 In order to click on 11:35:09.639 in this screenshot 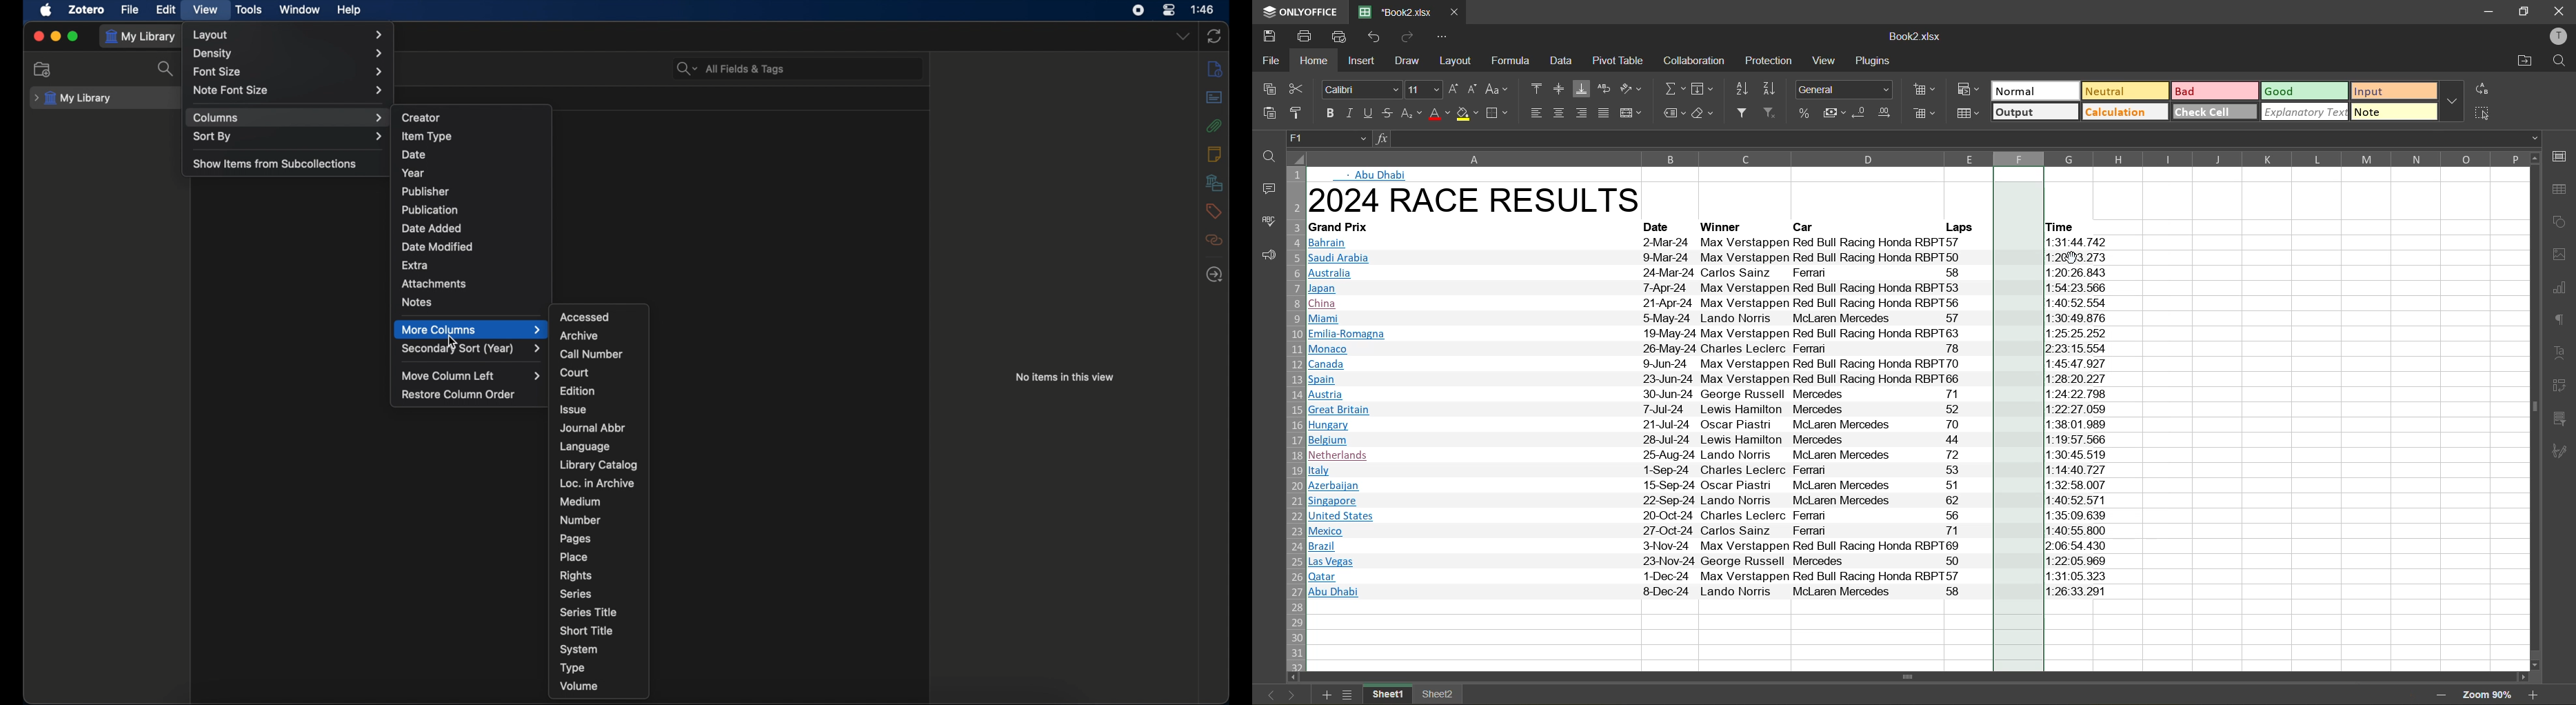, I will do `click(2079, 515)`.